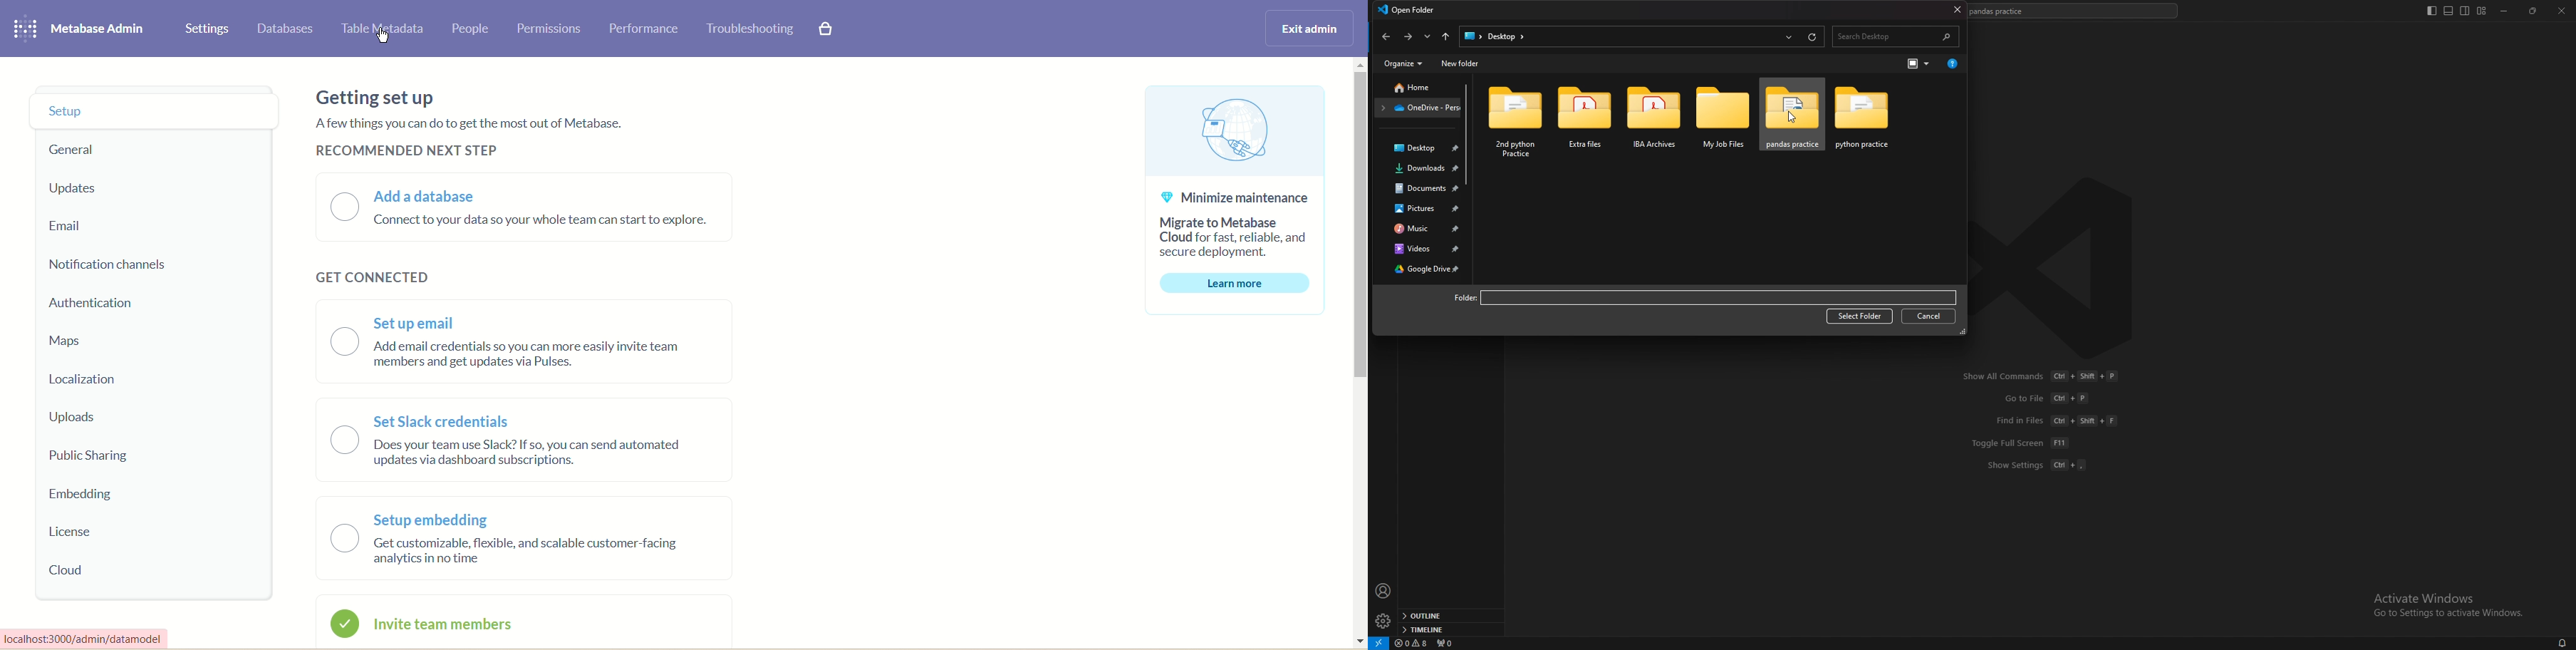 This screenshot has width=2576, height=672. What do you see at coordinates (523, 210) in the screenshot?
I see `O Add a database
Connect to your data so your whole team can start to explore.` at bounding box center [523, 210].